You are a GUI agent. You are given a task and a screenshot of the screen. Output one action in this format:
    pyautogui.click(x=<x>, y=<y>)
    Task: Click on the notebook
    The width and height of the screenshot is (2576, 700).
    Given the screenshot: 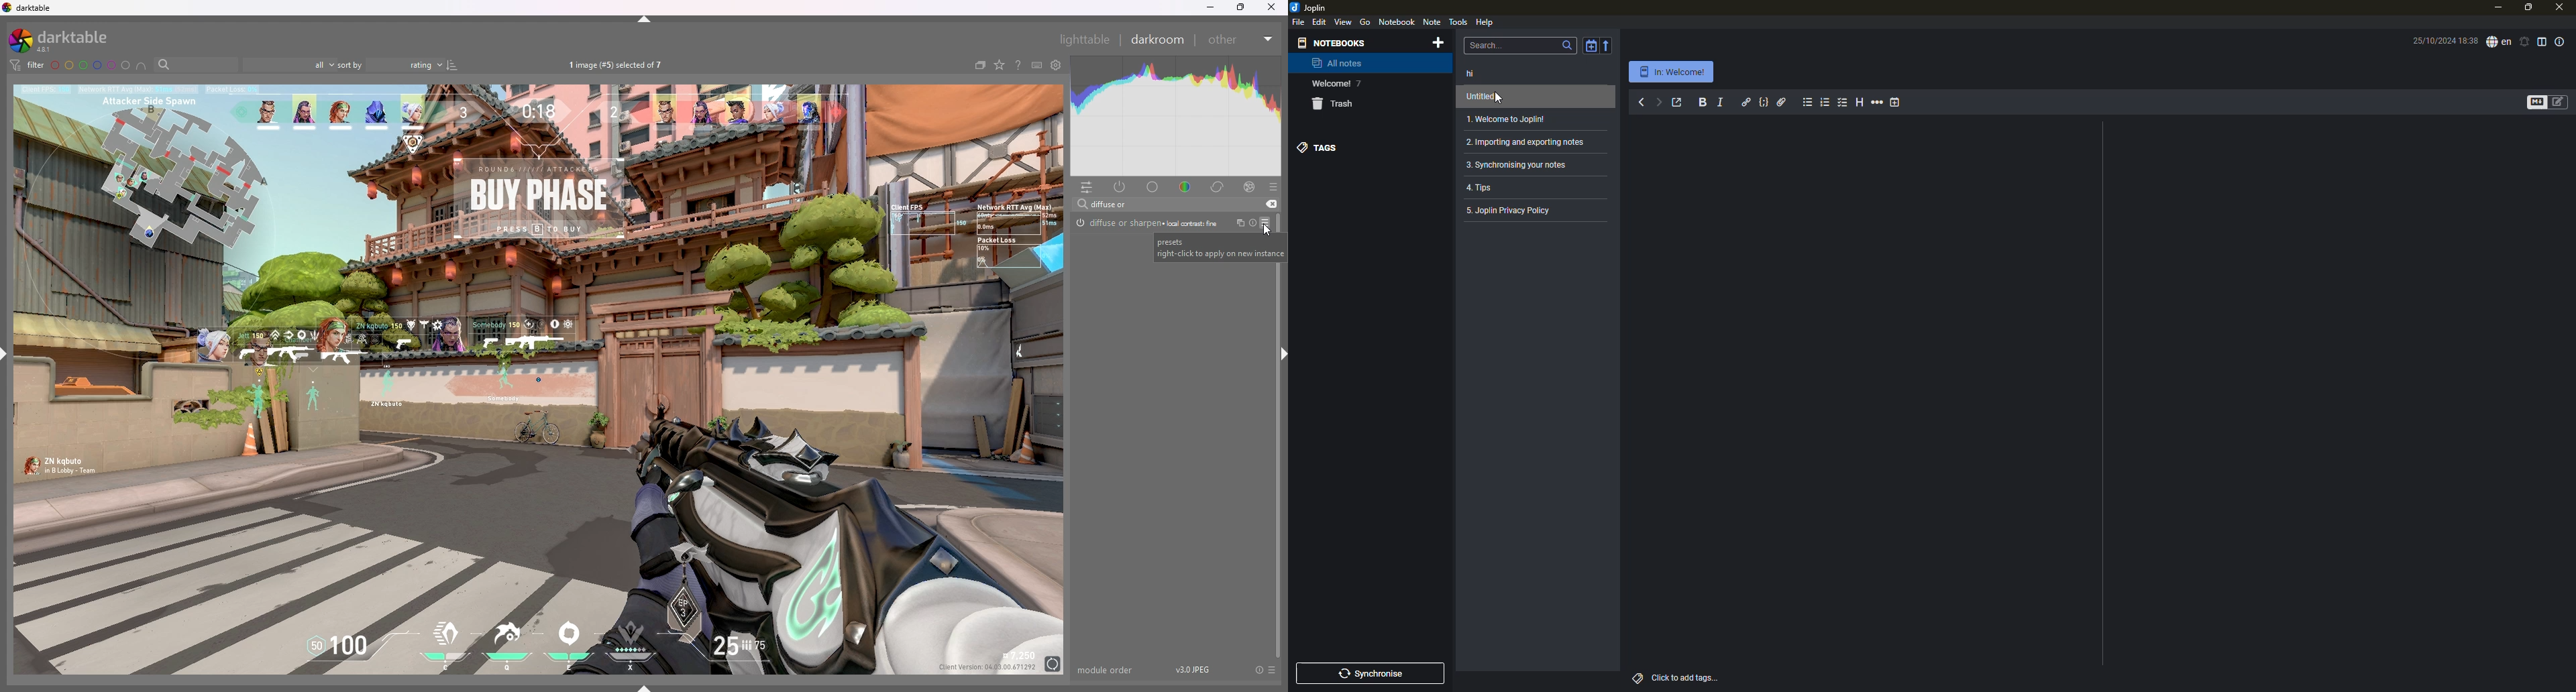 What is the action you would take?
    pyautogui.click(x=1397, y=22)
    